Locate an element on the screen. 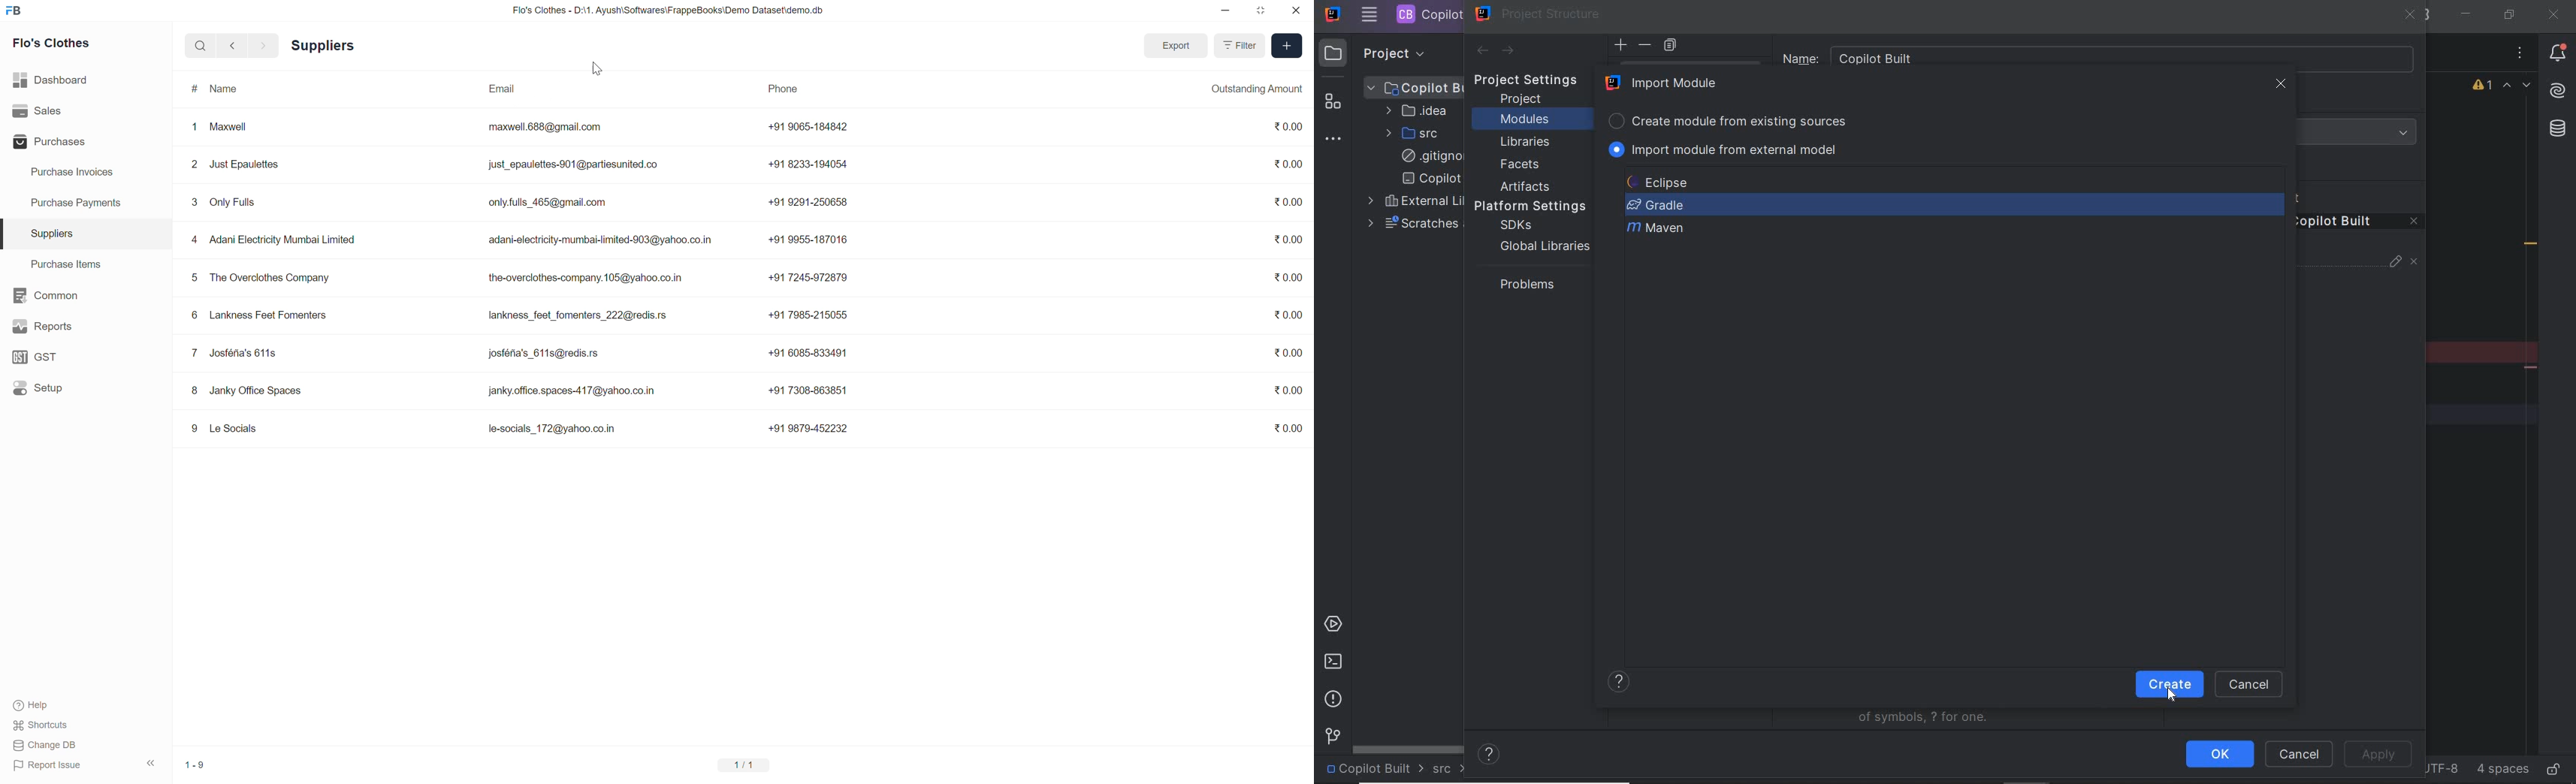  ok is located at coordinates (2219, 754).